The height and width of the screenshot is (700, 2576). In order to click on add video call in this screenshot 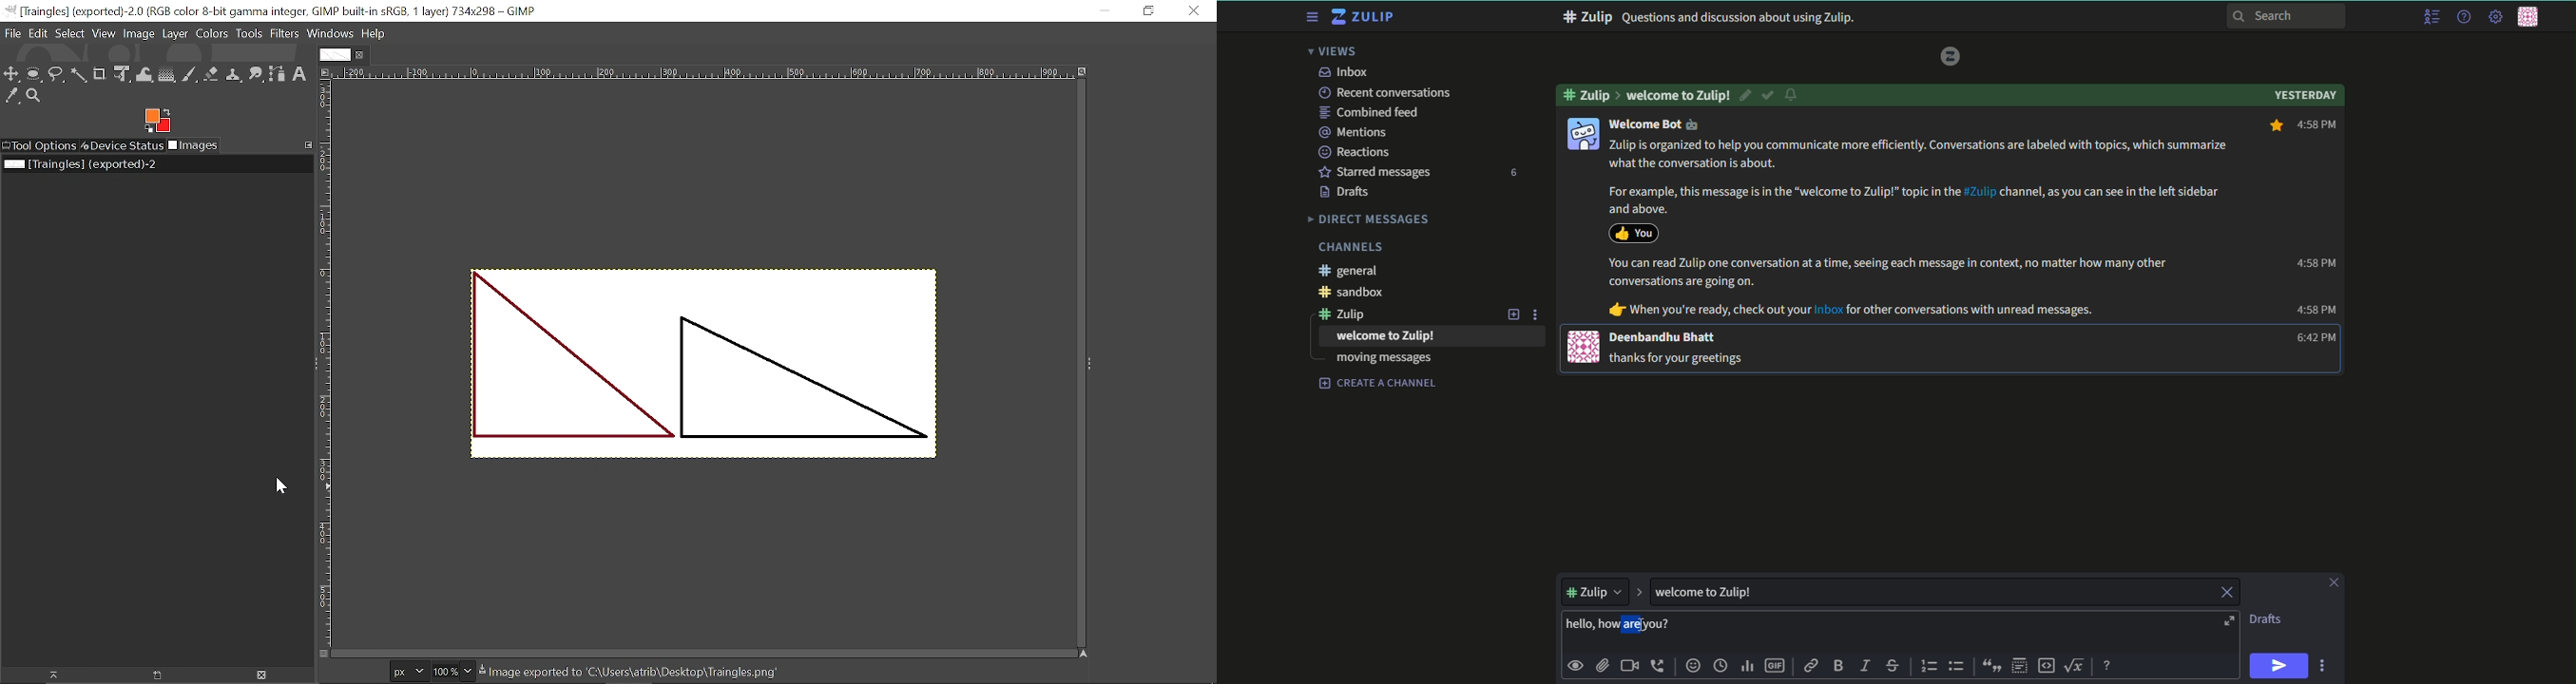, I will do `click(1629, 666)`.